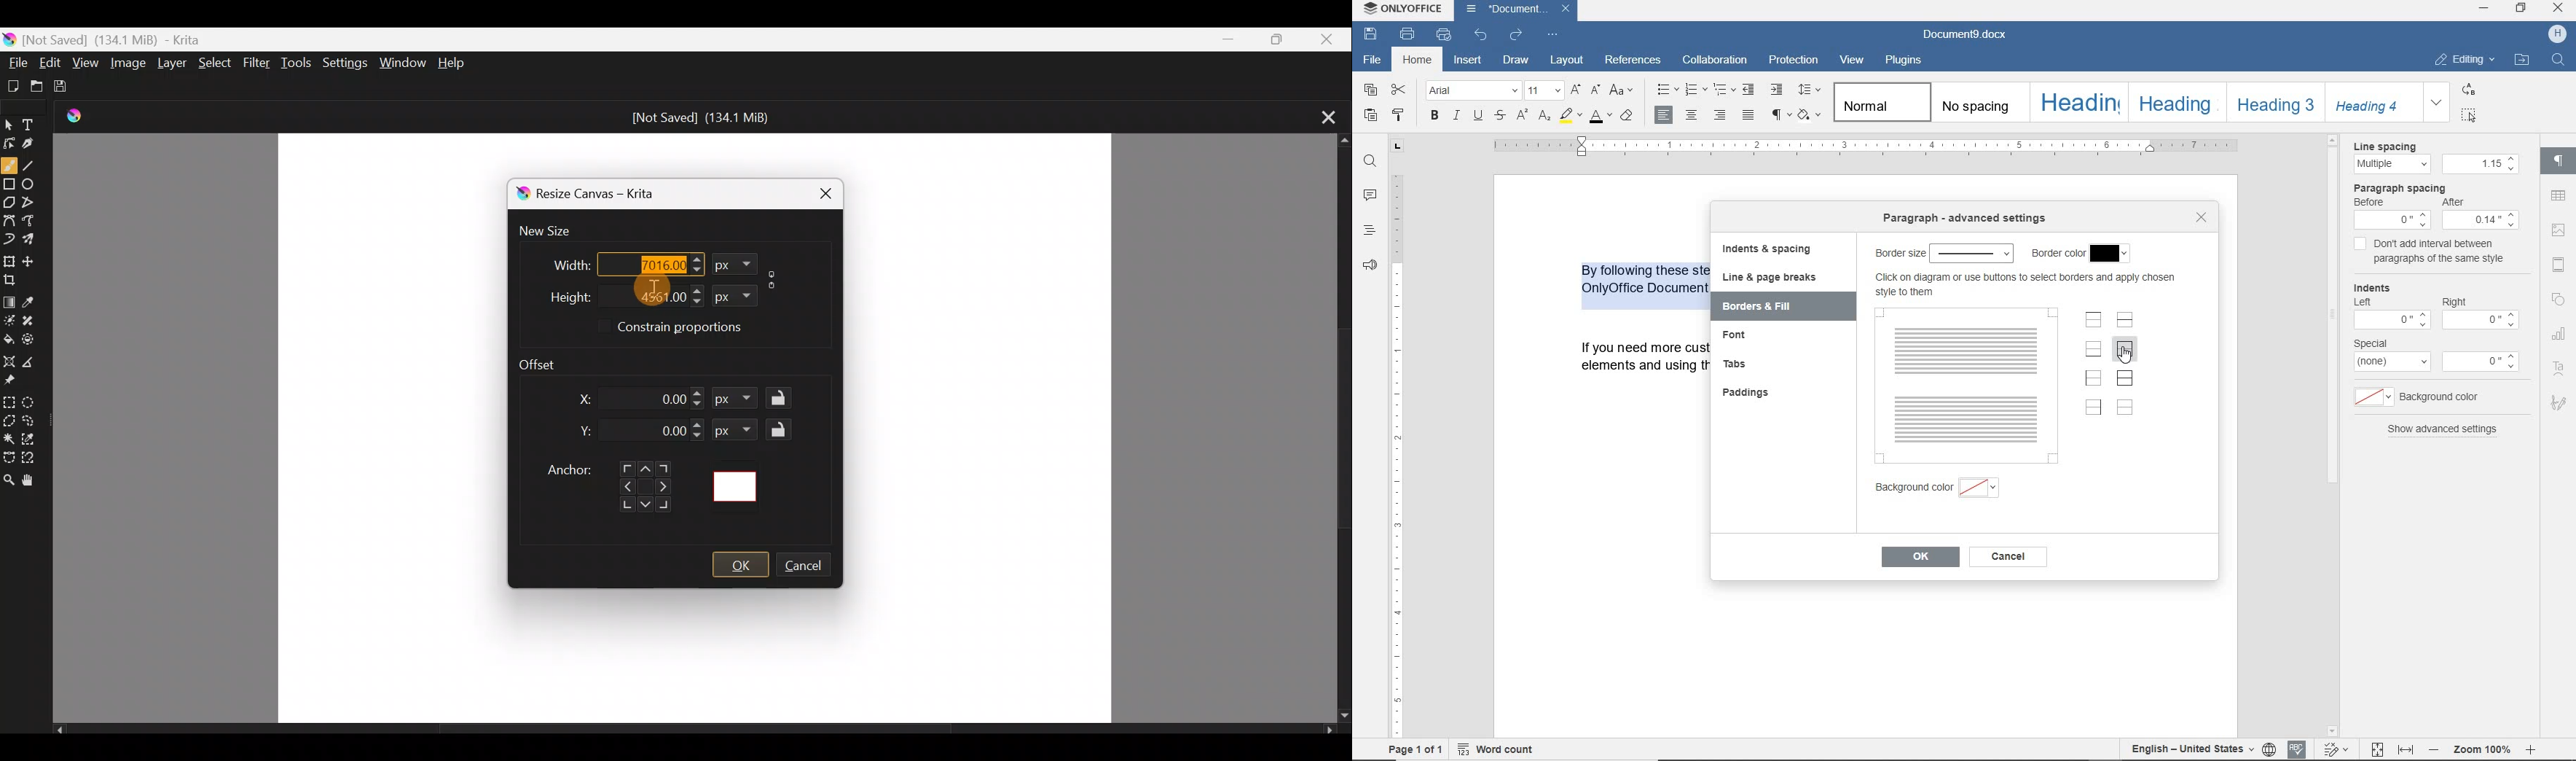  Describe the element at coordinates (1338, 429) in the screenshot. I see `Scroll bar` at that location.